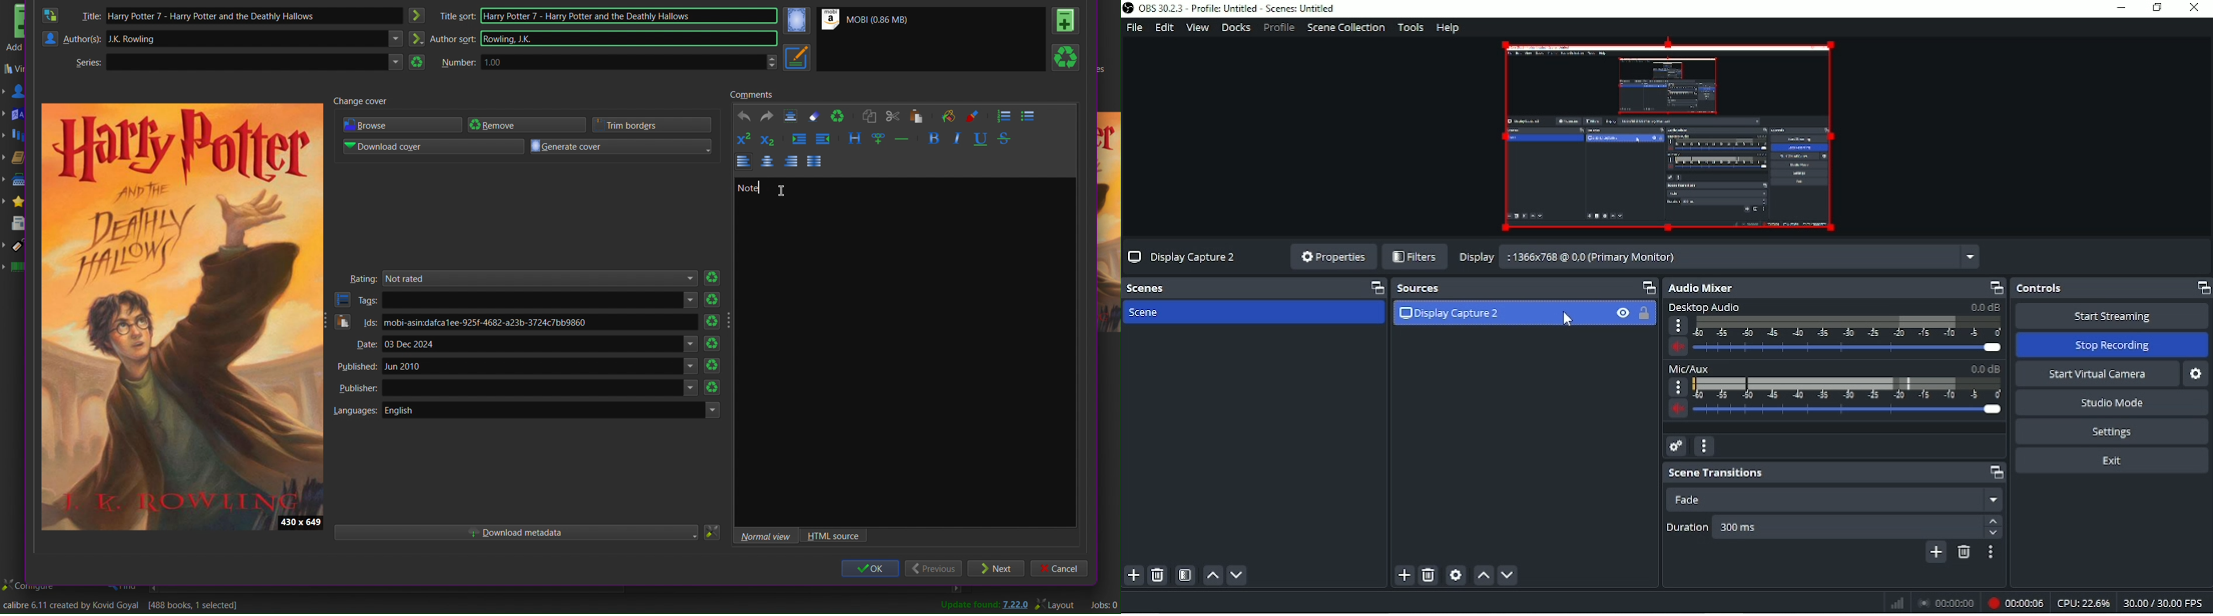  What do you see at coordinates (127, 605) in the screenshot?
I see `Change the title/author/cover` at bounding box center [127, 605].